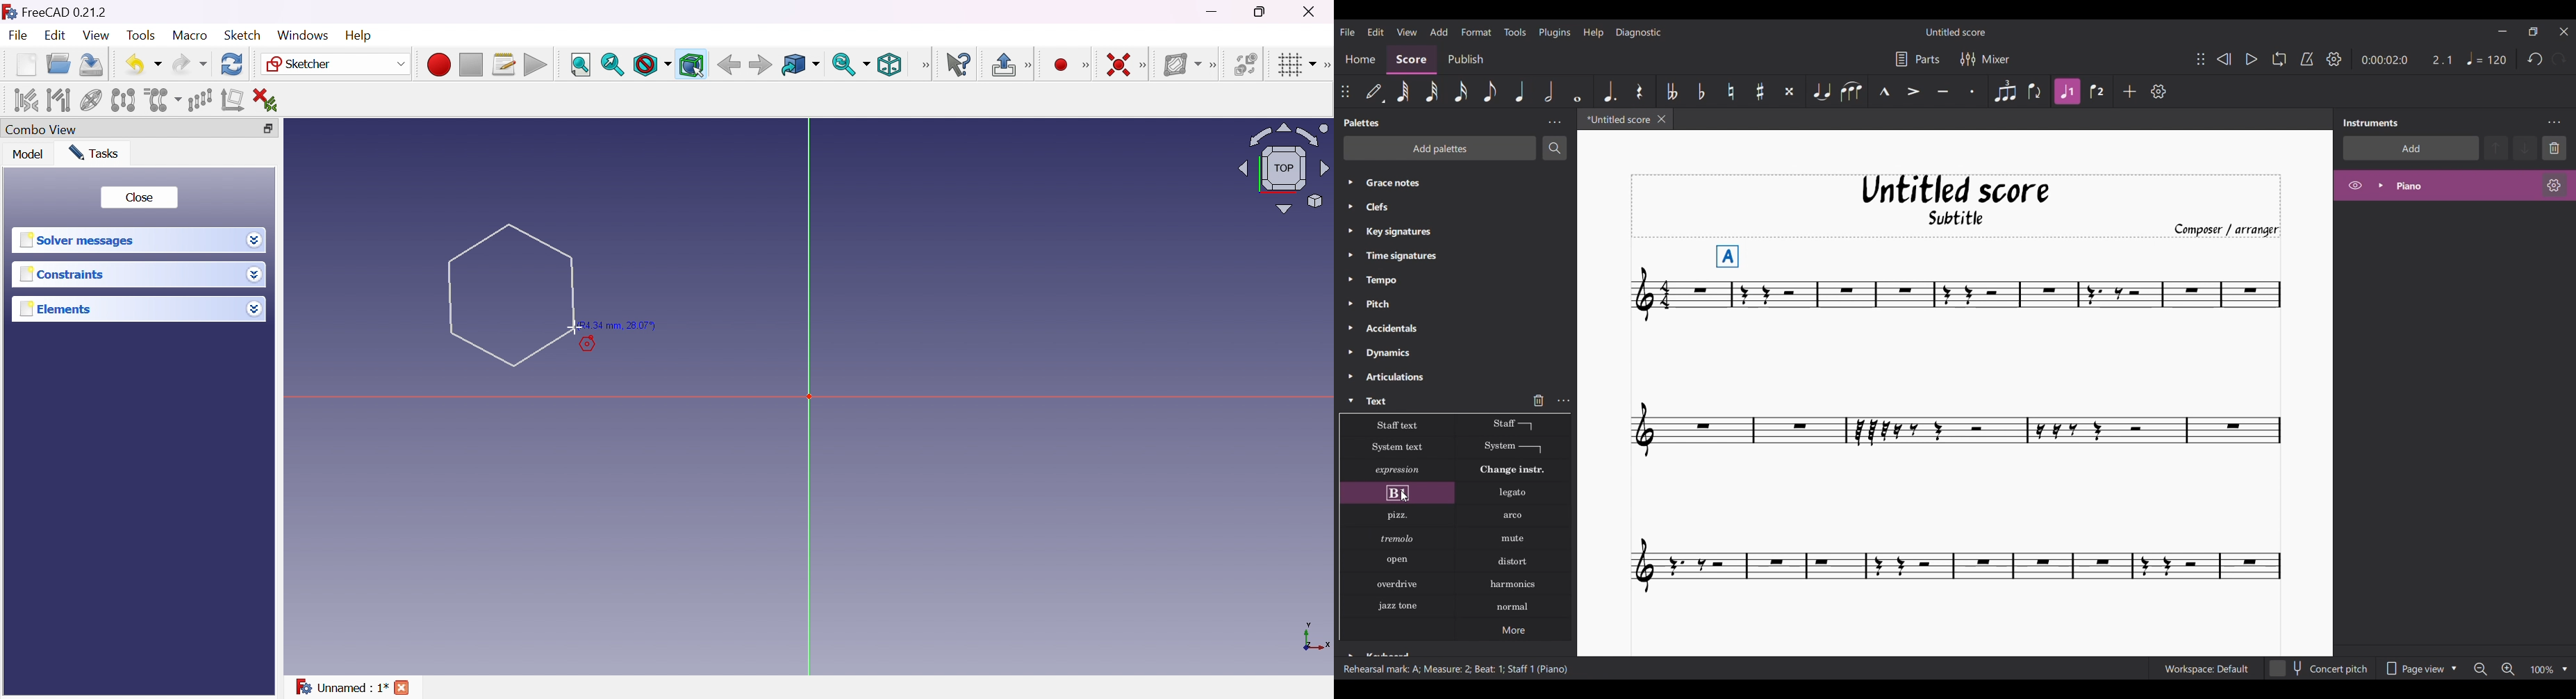 This screenshot has height=700, width=2576. I want to click on Panel title, so click(1363, 122).